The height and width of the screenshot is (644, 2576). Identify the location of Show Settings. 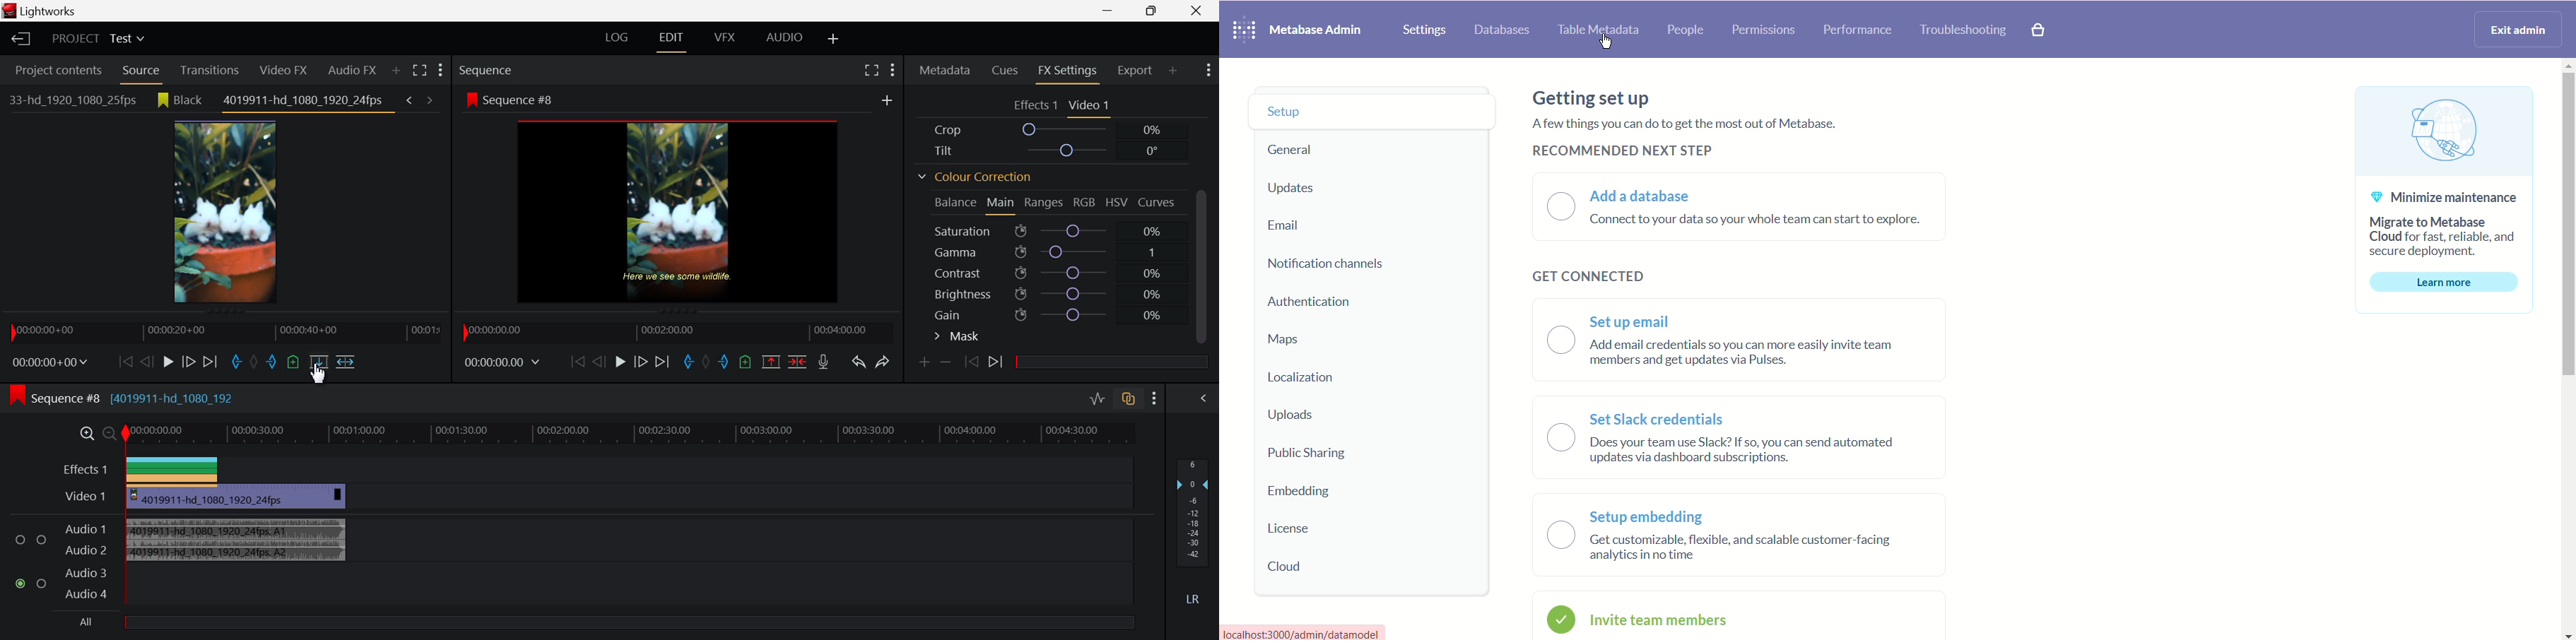
(1157, 397).